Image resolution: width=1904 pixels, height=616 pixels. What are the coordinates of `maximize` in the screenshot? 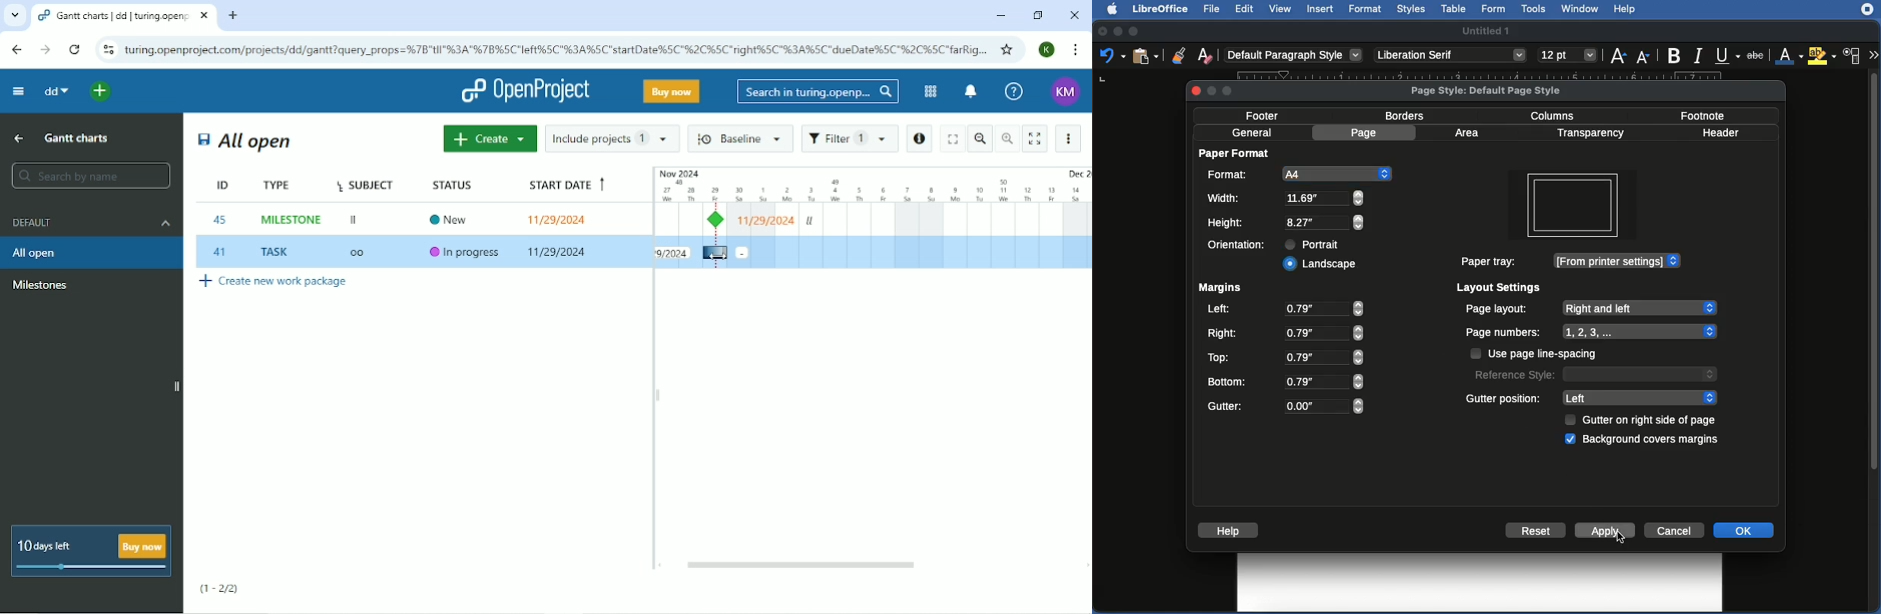 It's located at (1231, 92).